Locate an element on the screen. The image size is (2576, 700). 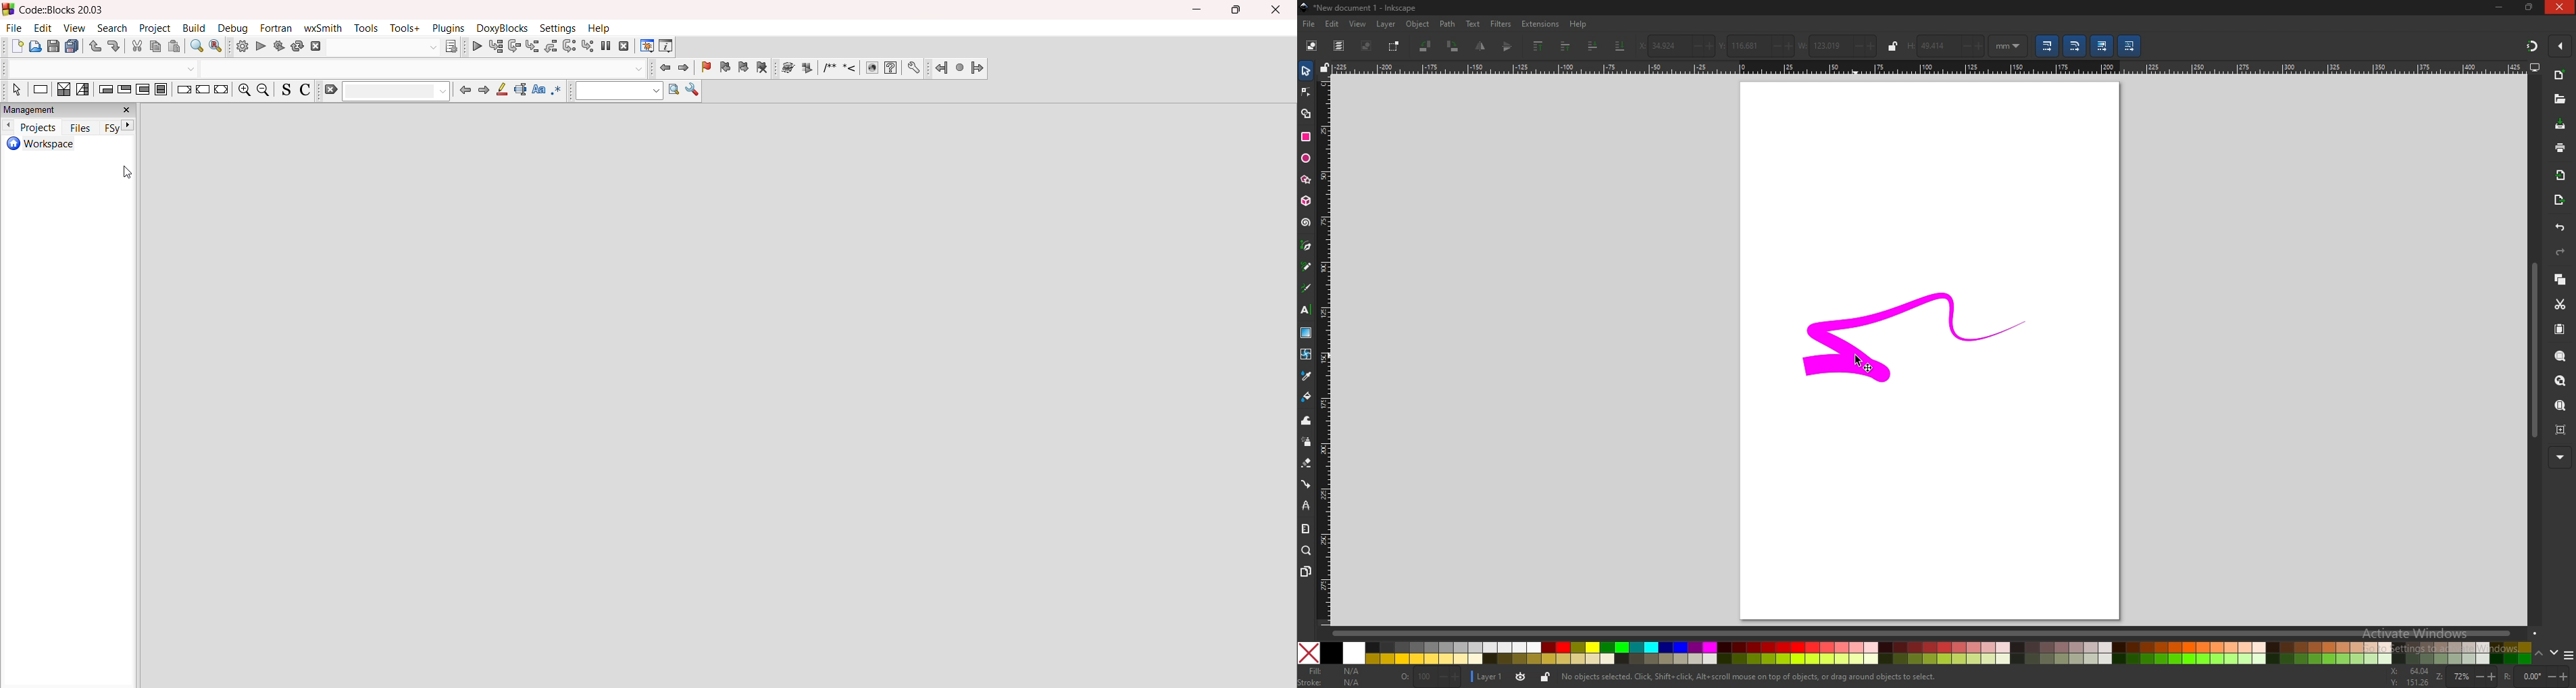
enable snapping is located at coordinates (2561, 46).